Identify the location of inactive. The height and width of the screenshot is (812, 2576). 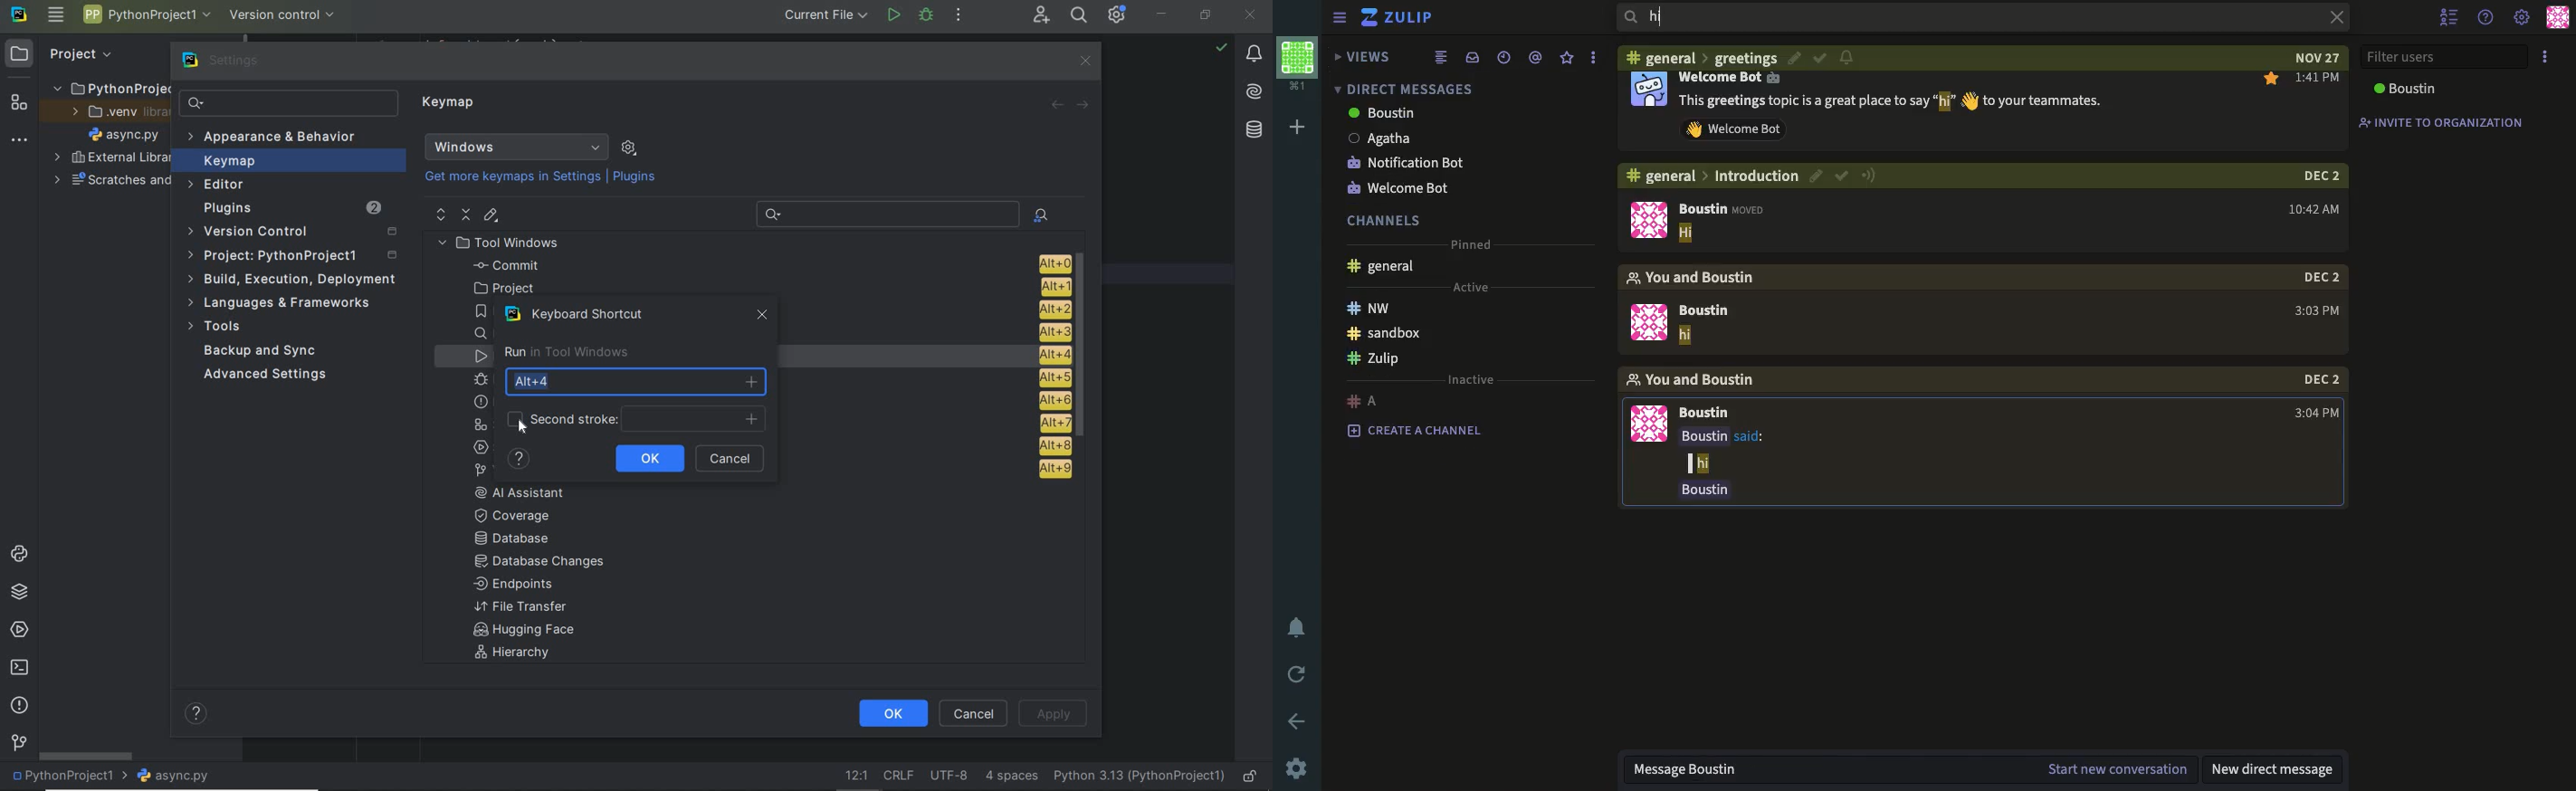
(1475, 380).